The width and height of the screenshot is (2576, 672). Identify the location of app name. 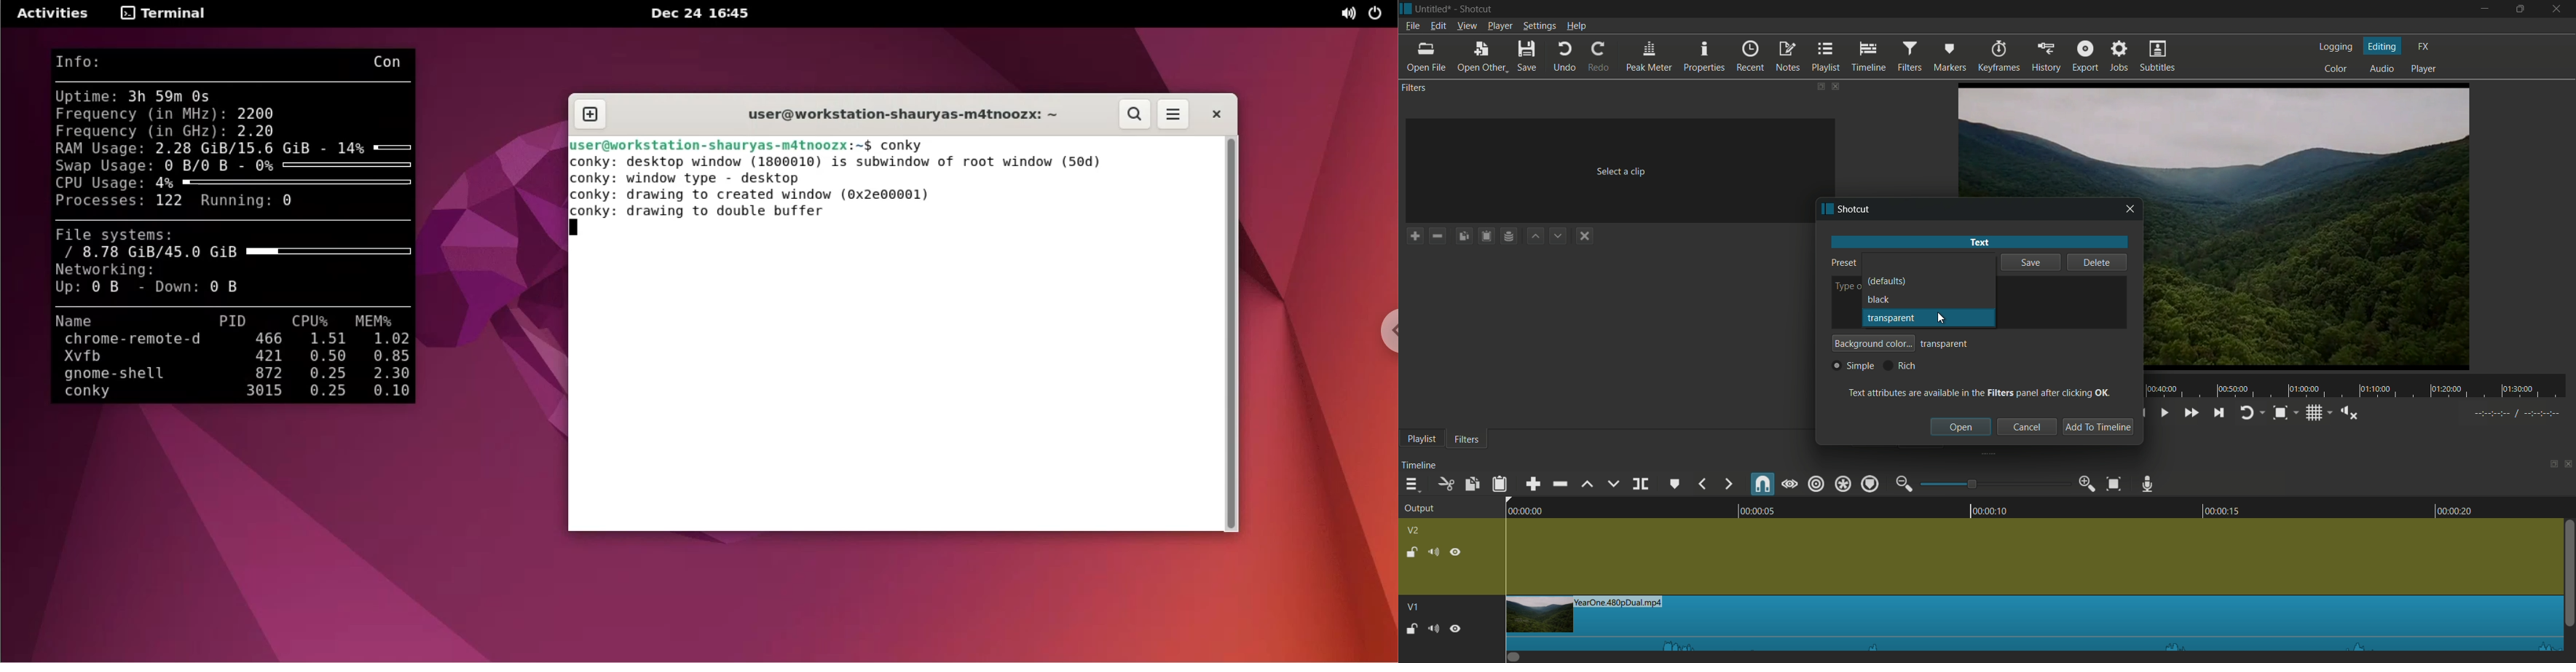
(1857, 210).